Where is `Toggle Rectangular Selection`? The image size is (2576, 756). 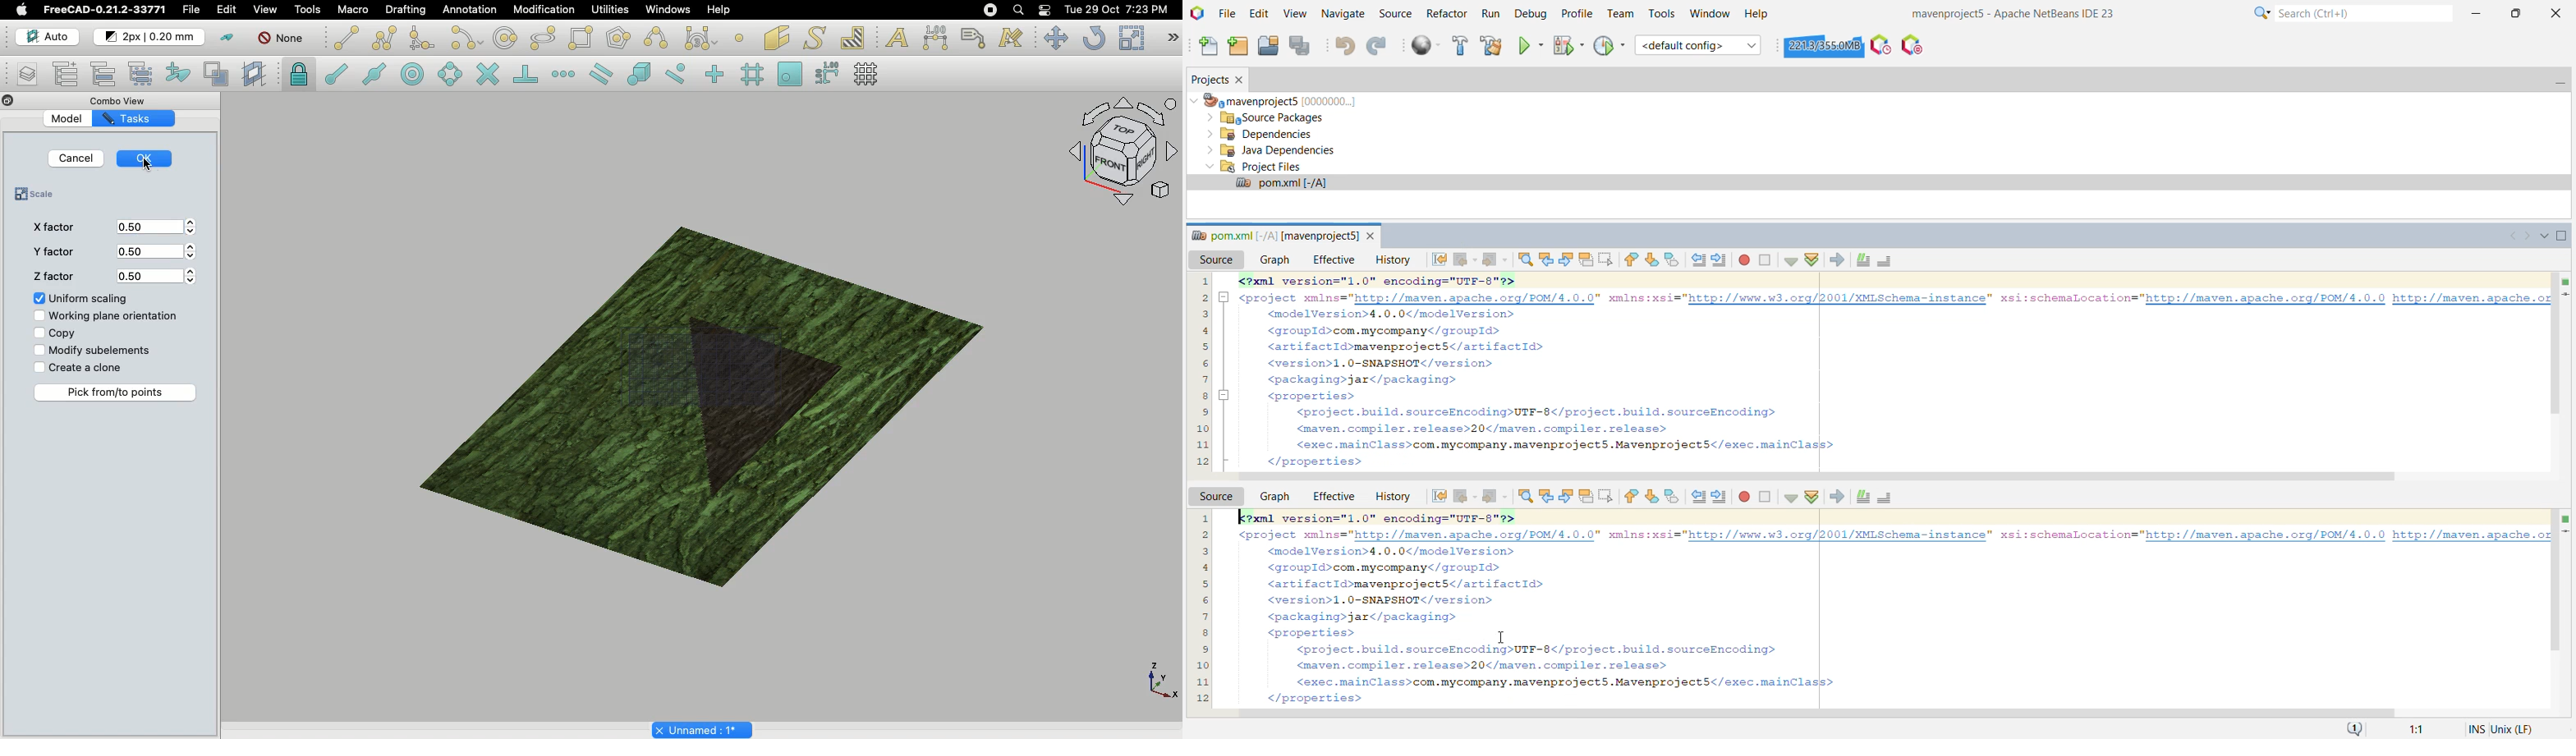
Toggle Rectangular Selection is located at coordinates (1605, 497).